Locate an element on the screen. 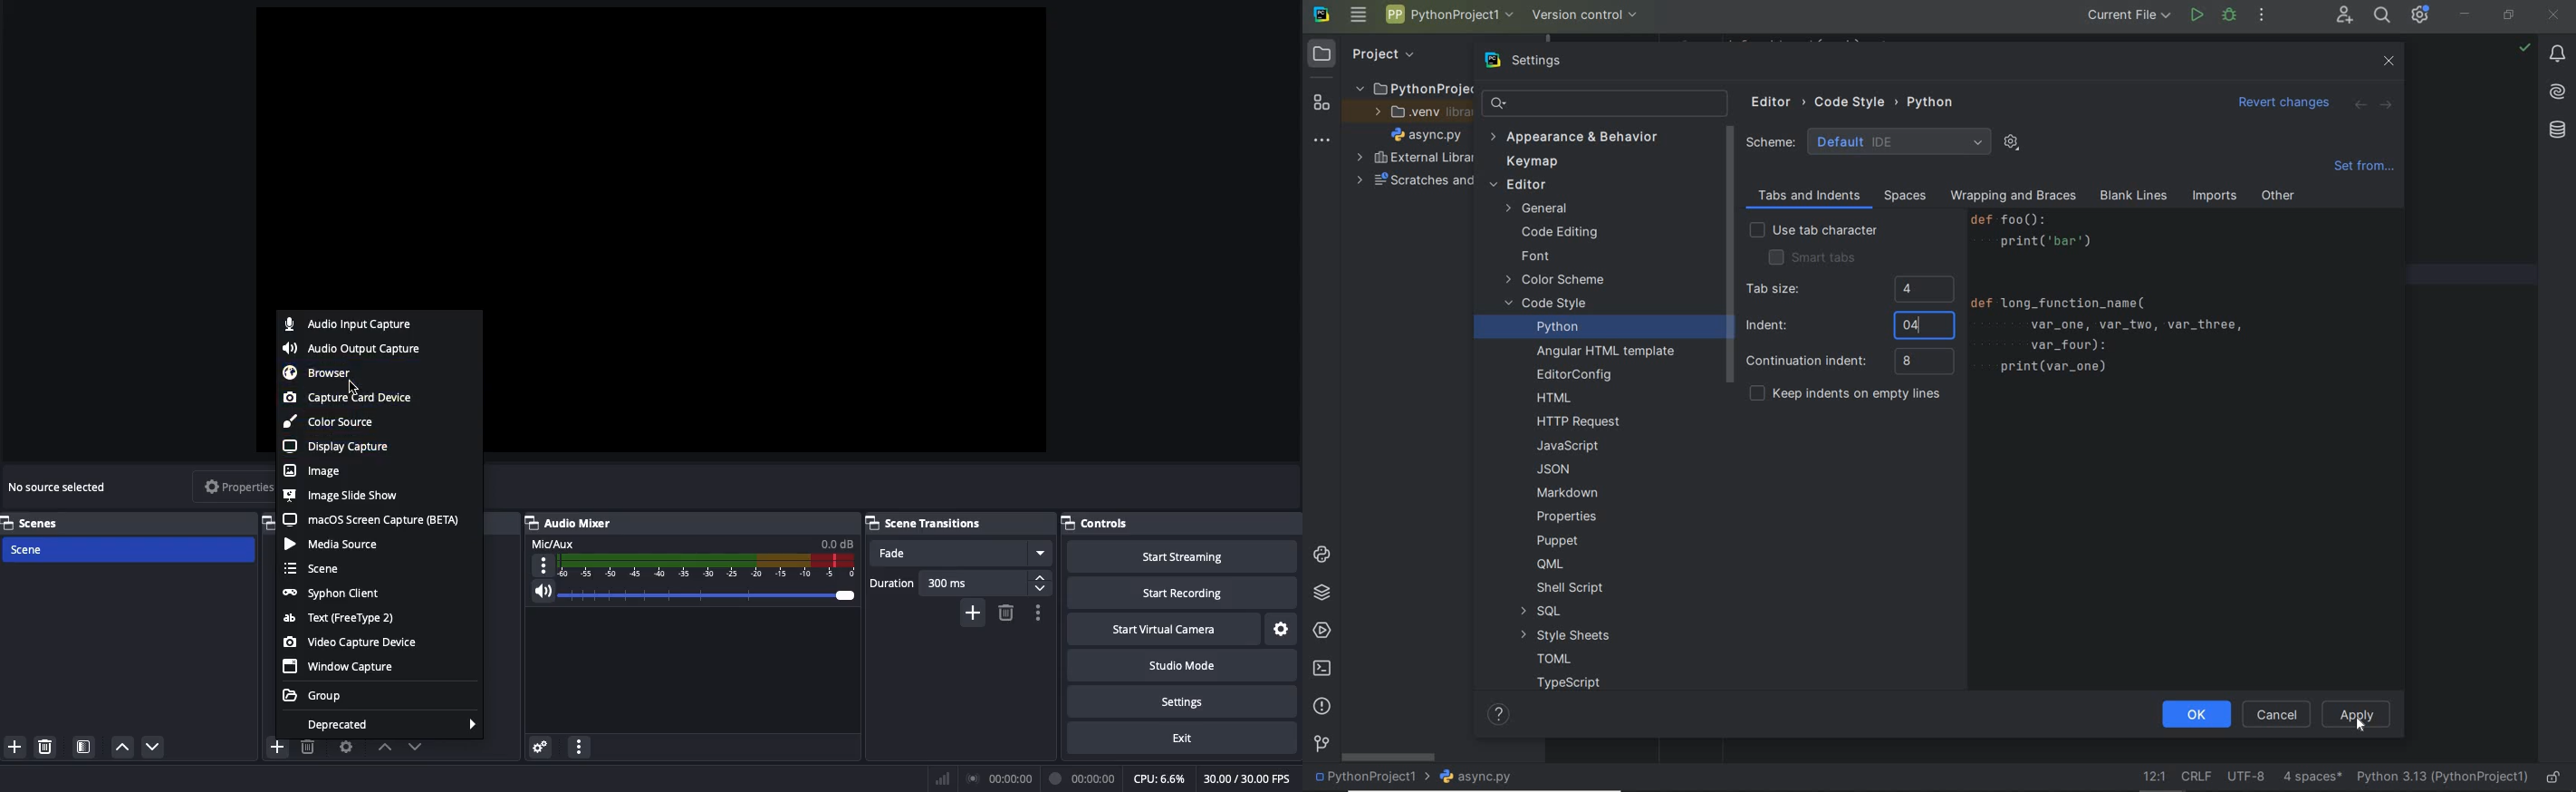 The height and width of the screenshot is (812, 2576). Move down is located at coordinates (416, 747).